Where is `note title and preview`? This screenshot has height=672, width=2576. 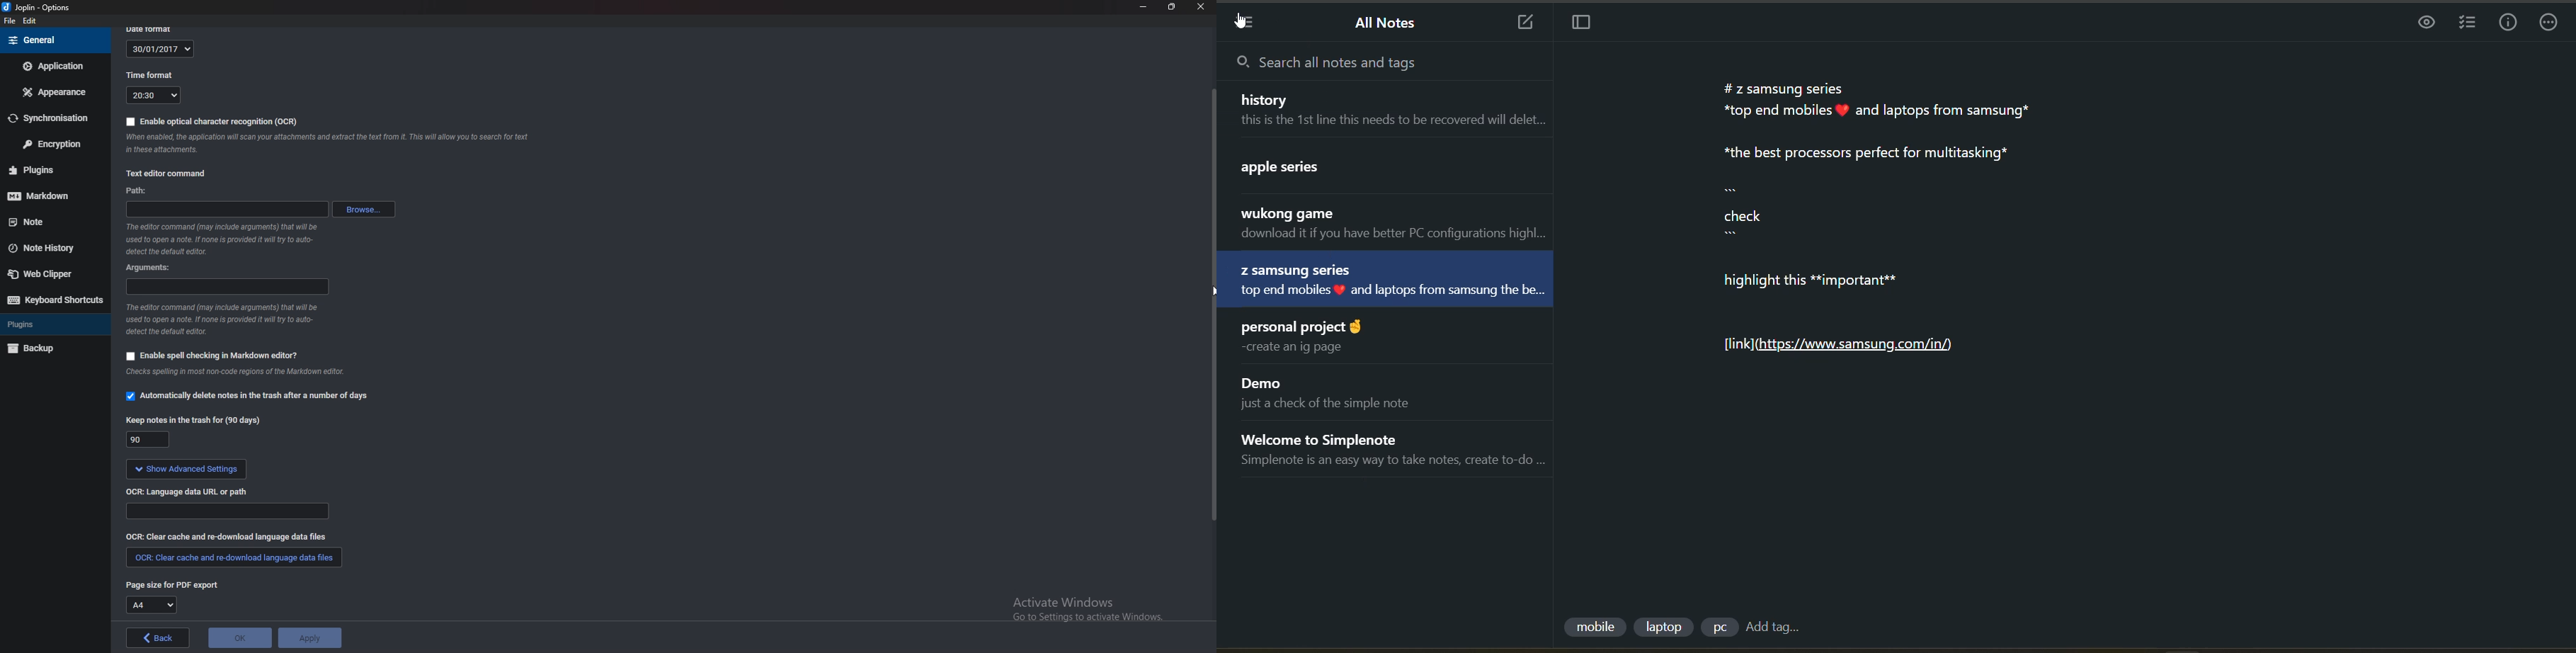 note title and preview is located at coordinates (1309, 339).